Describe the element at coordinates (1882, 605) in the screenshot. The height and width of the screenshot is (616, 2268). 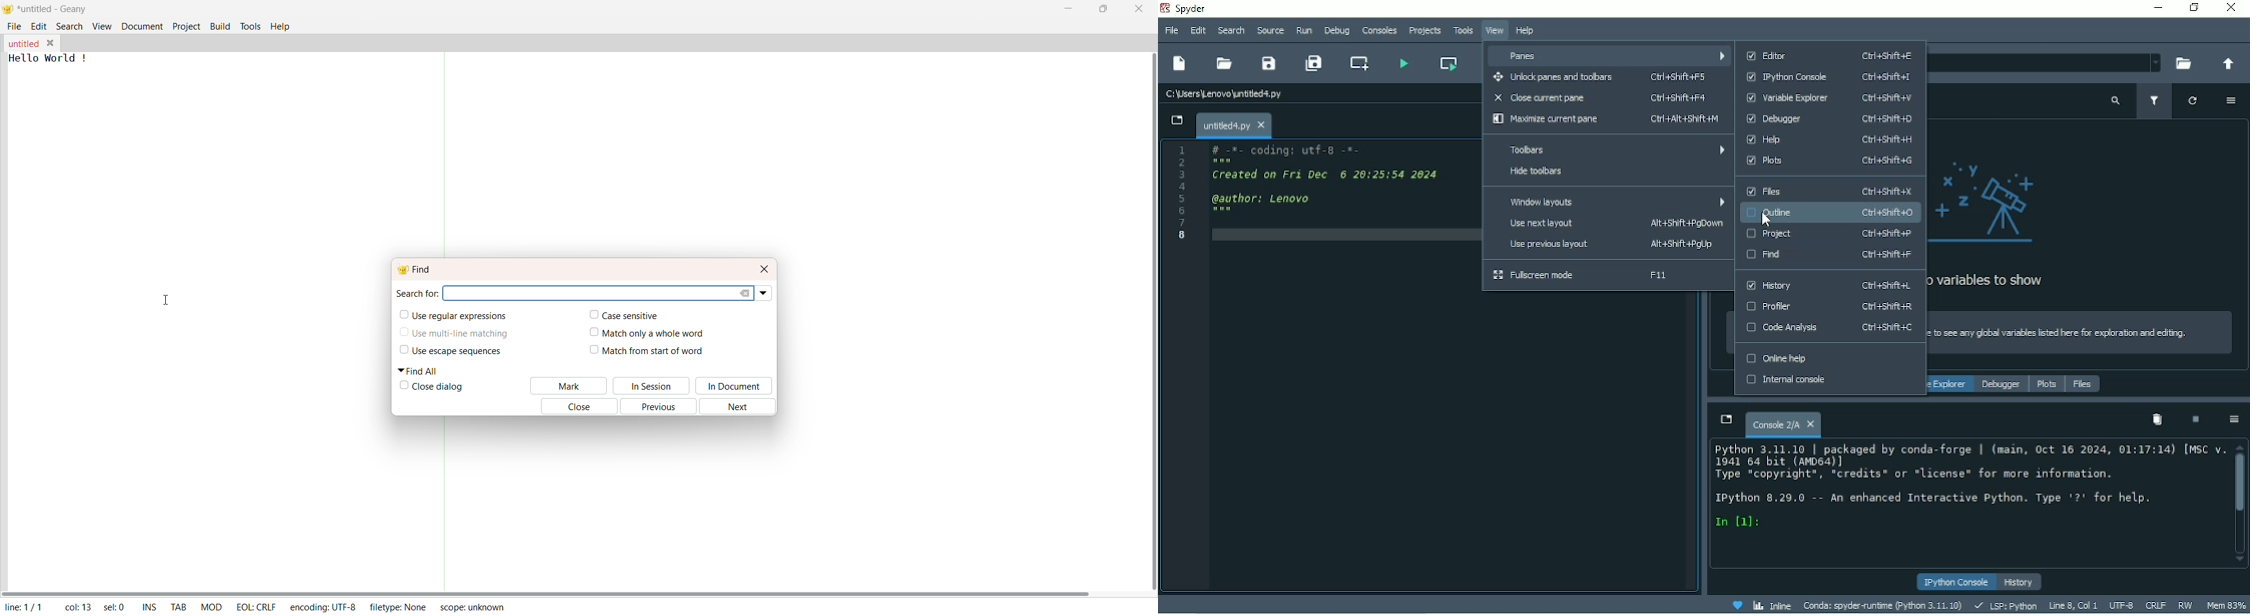
I see `Conda` at that location.